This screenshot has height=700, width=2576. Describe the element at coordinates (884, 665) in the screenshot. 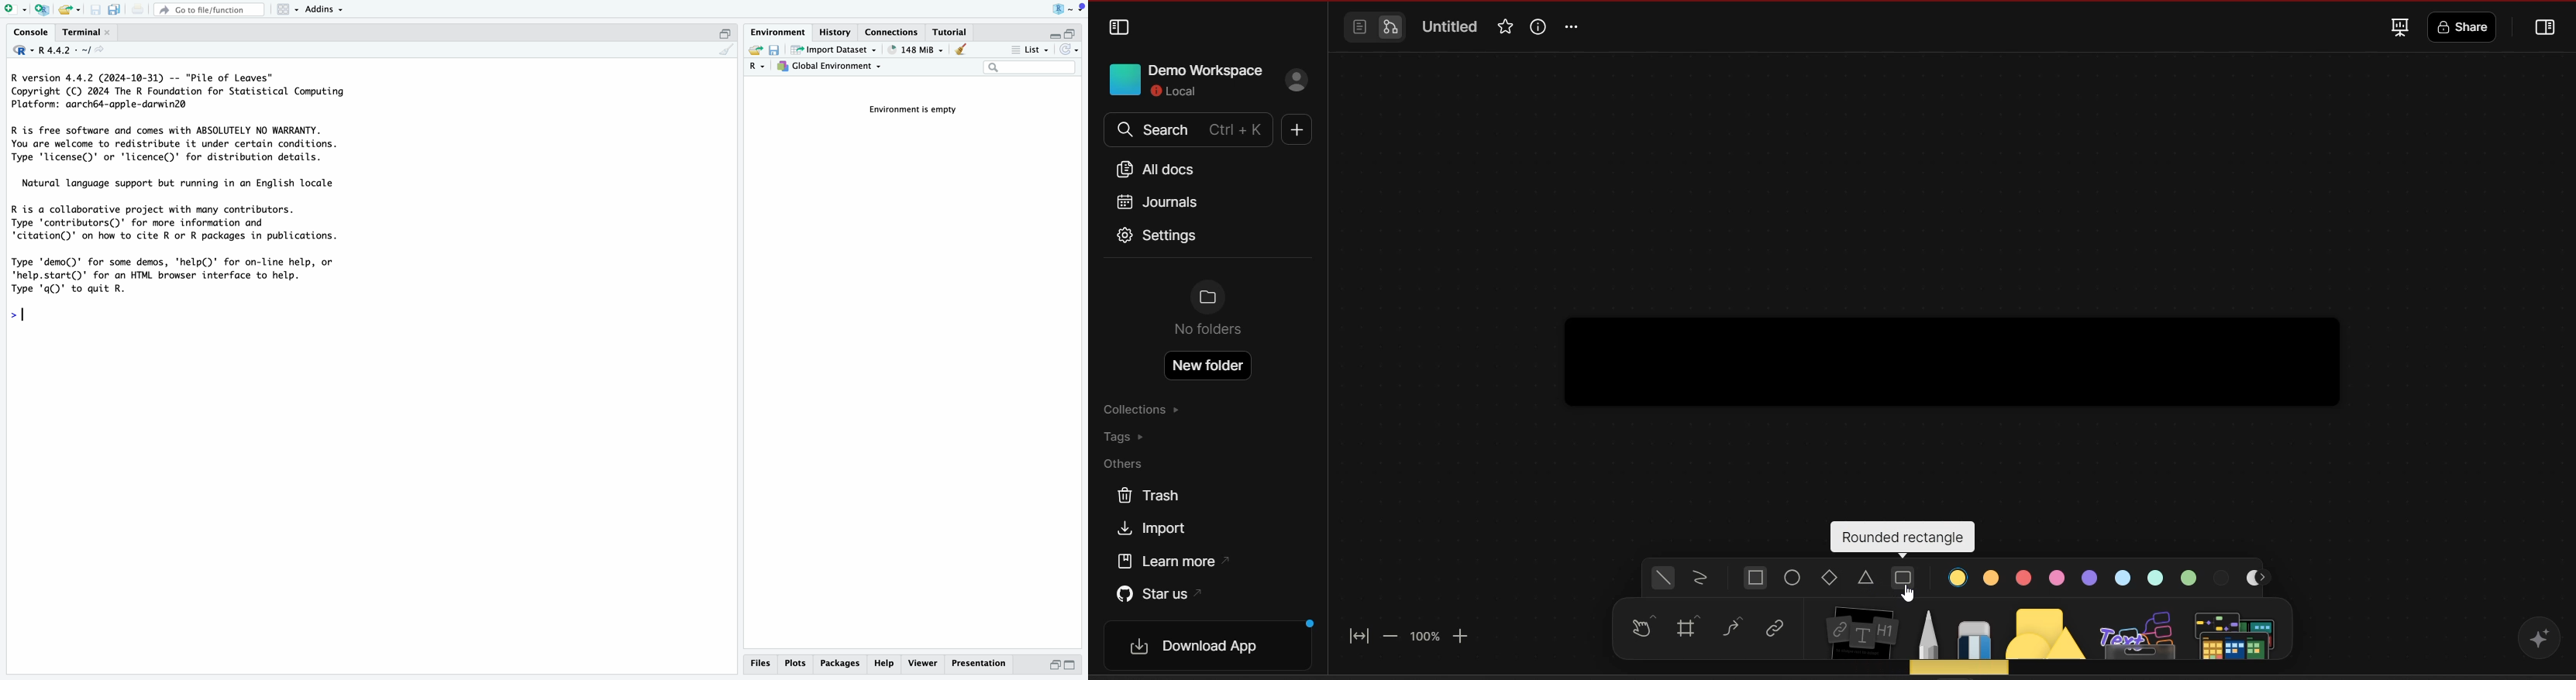

I see `help` at that location.